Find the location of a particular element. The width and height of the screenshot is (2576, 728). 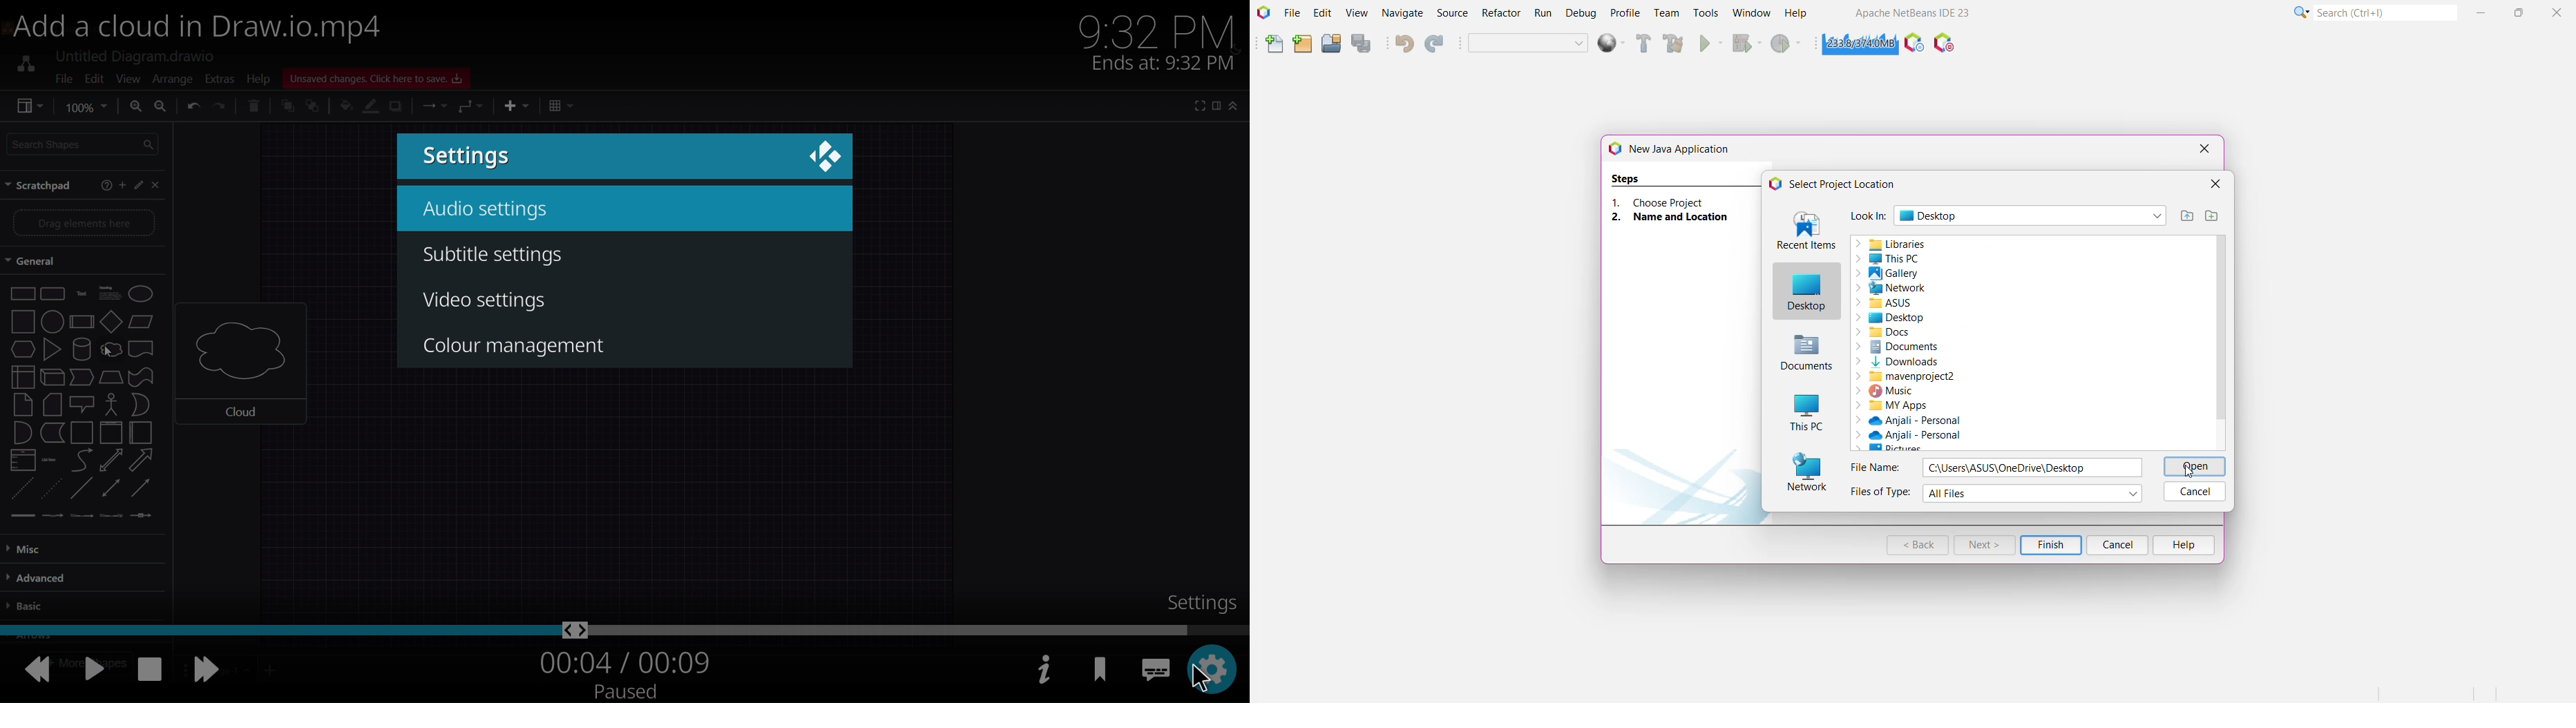

close dialog is located at coordinates (824, 155).